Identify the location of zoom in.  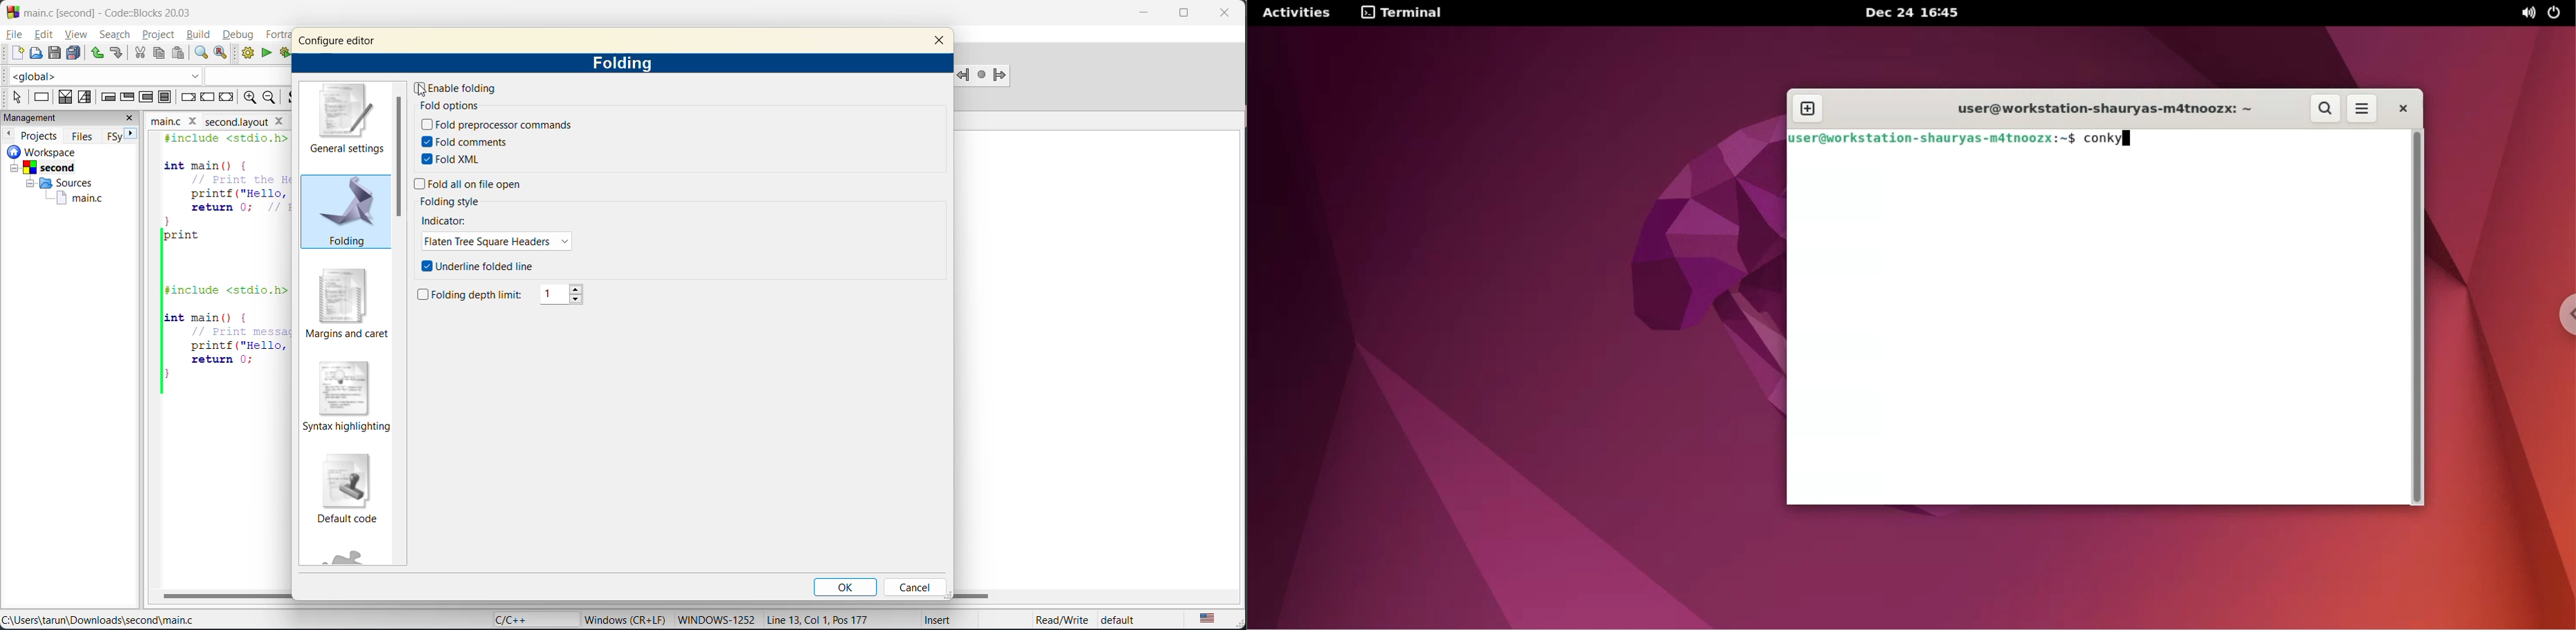
(248, 98).